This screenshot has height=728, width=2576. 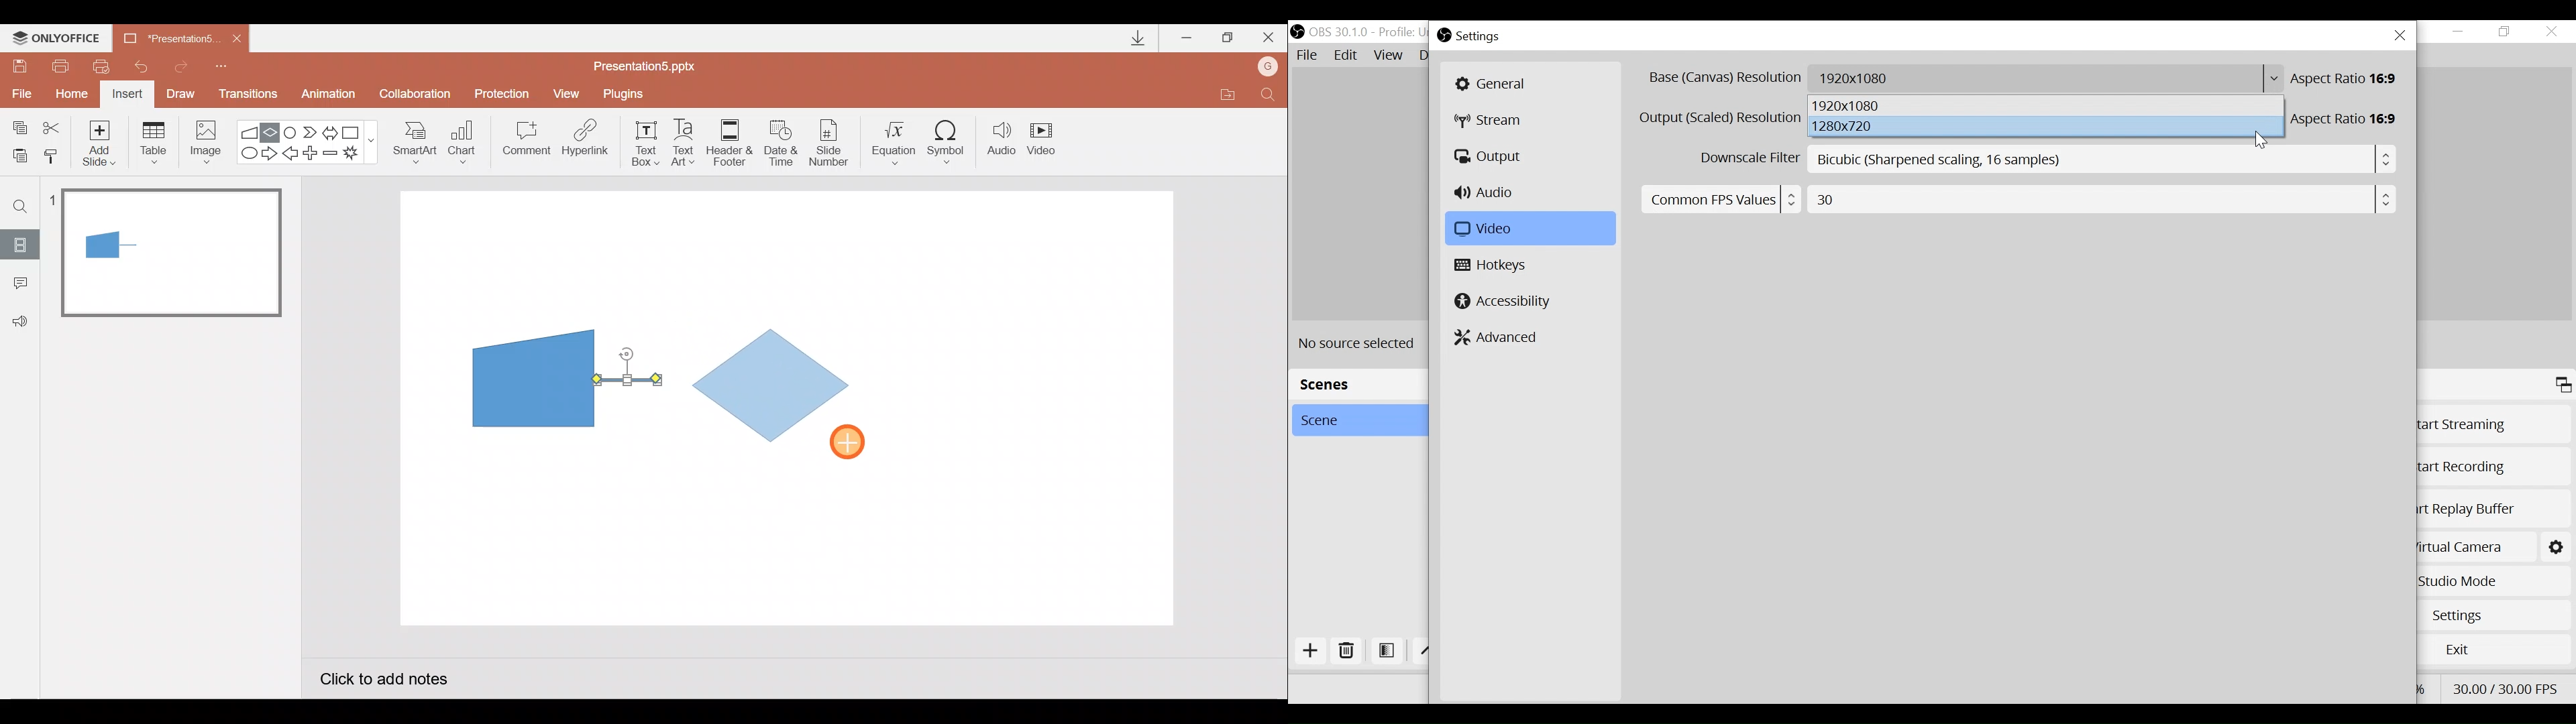 I want to click on SmartArt, so click(x=410, y=141).